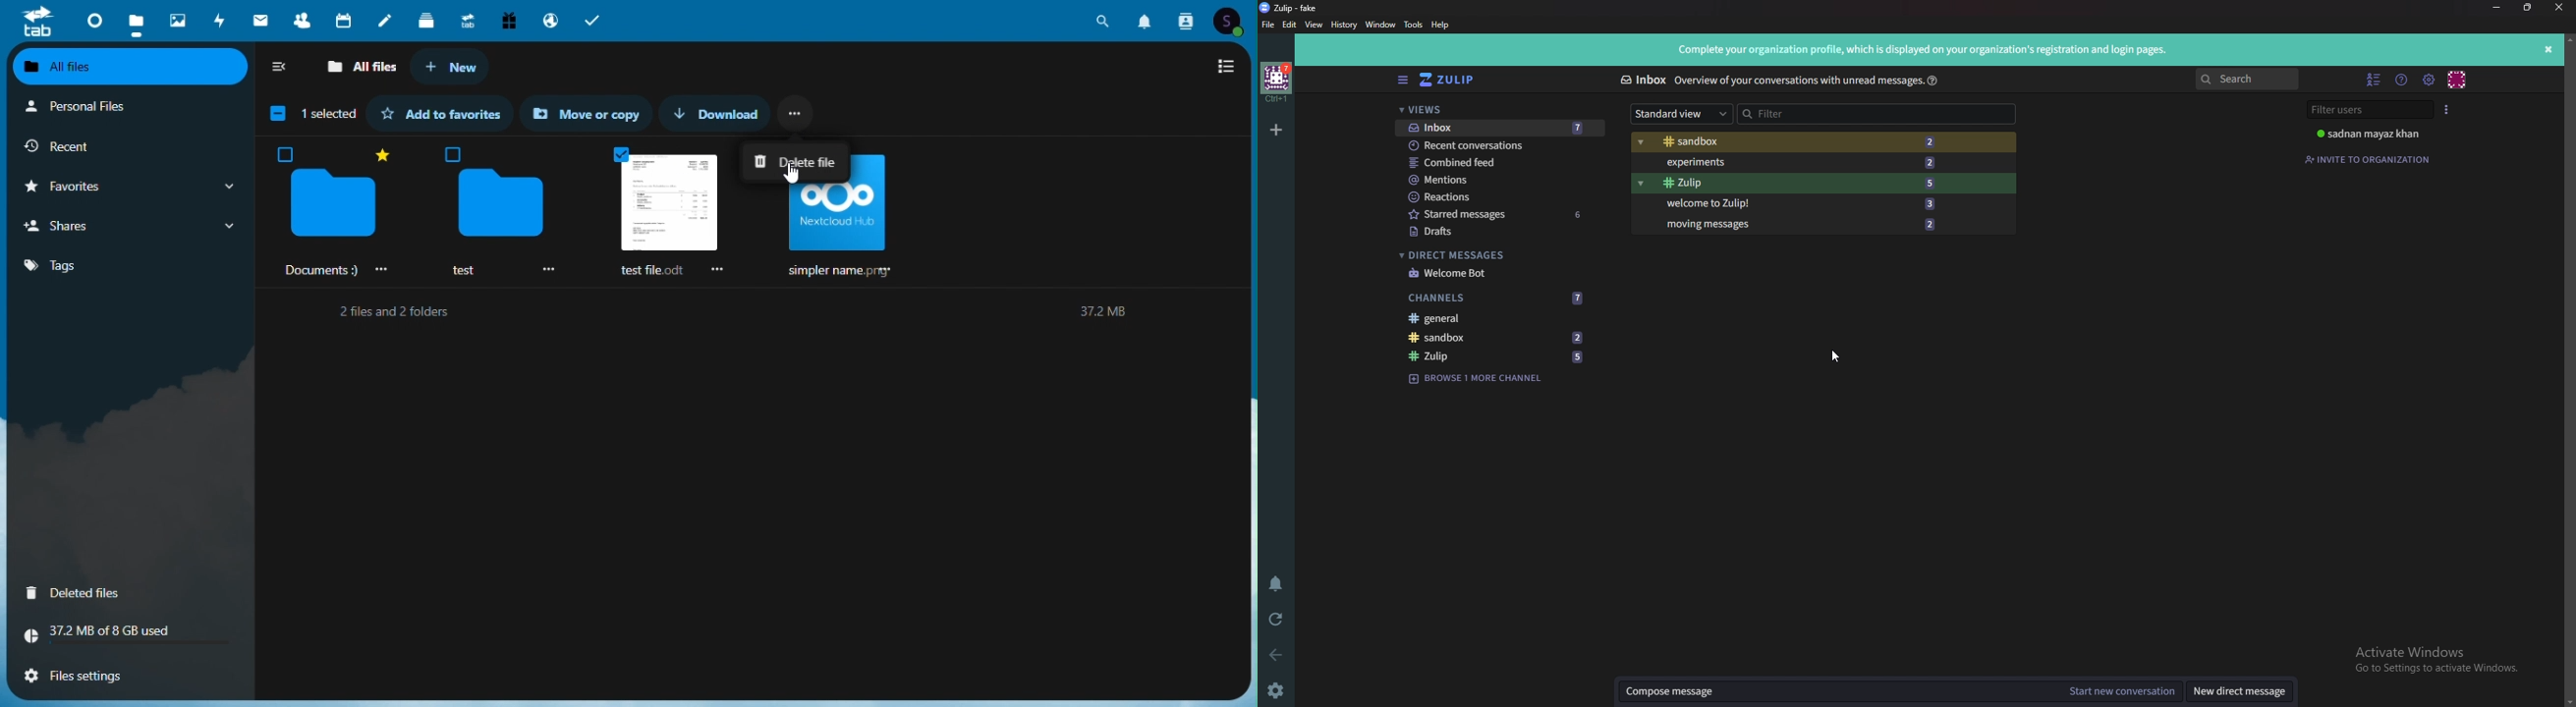 The height and width of the screenshot is (728, 2576). I want to click on simpler name. prey, so click(841, 236).